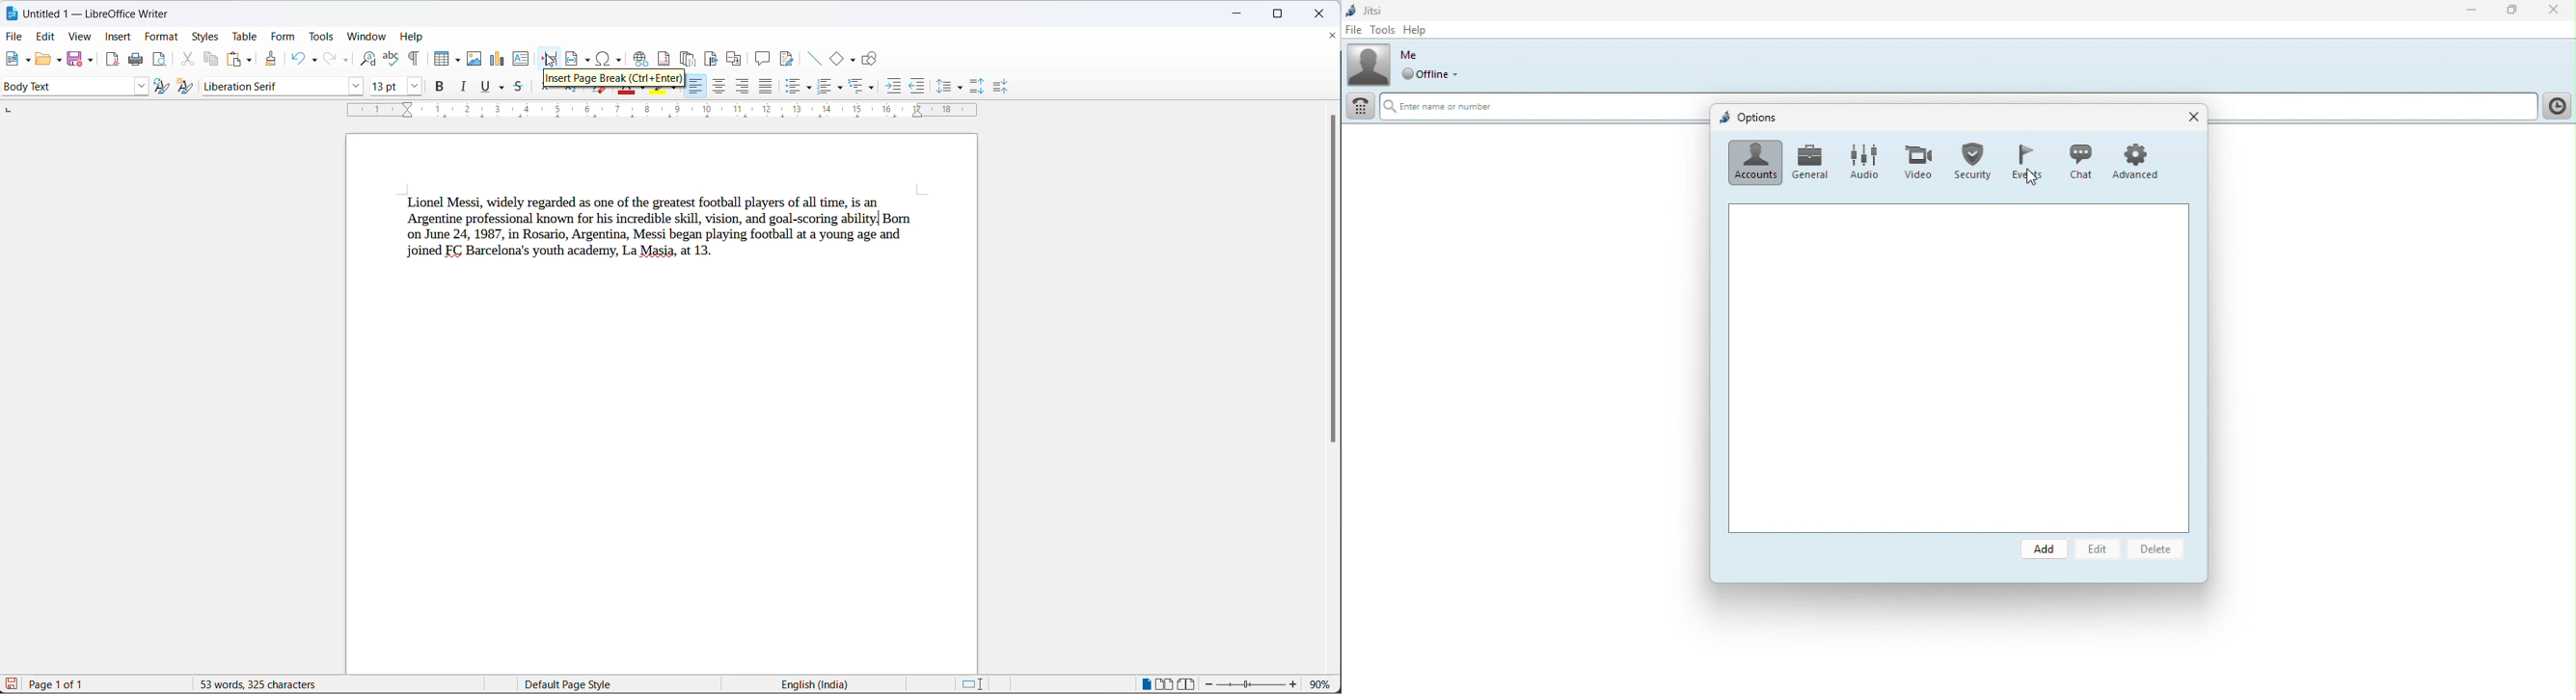 The image size is (2576, 700). I want to click on copy, so click(210, 60).